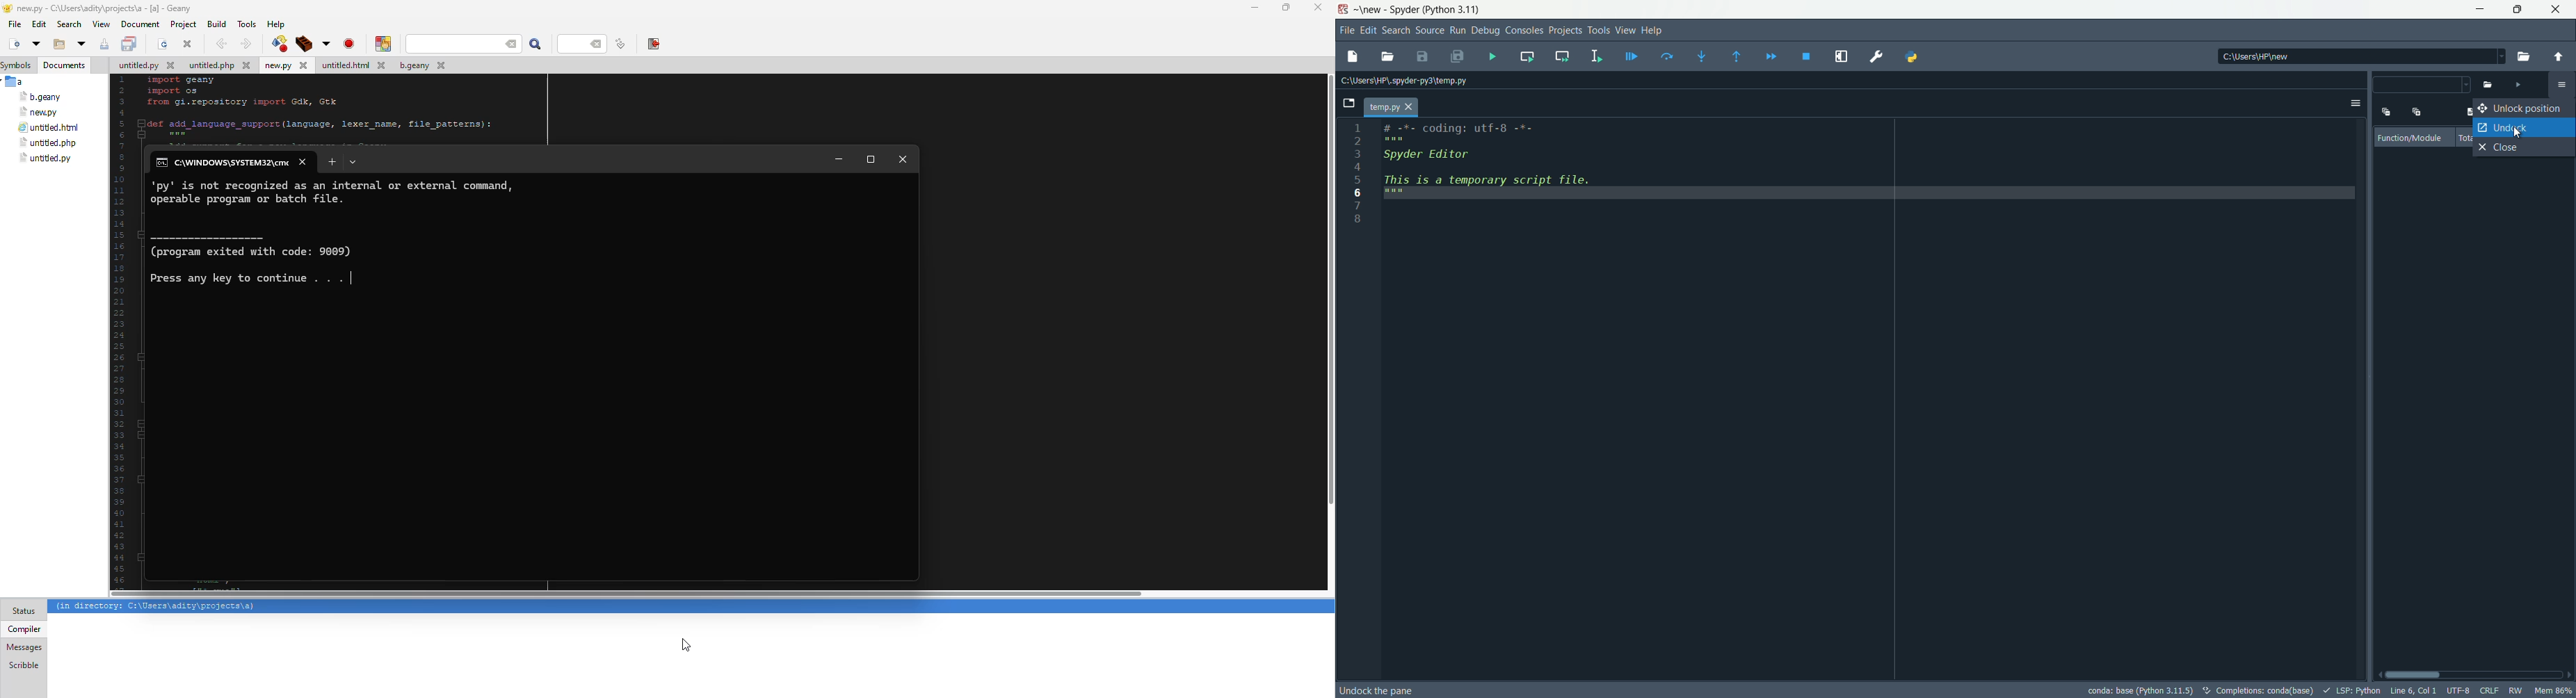  I want to click on tools menu, so click(1598, 30).